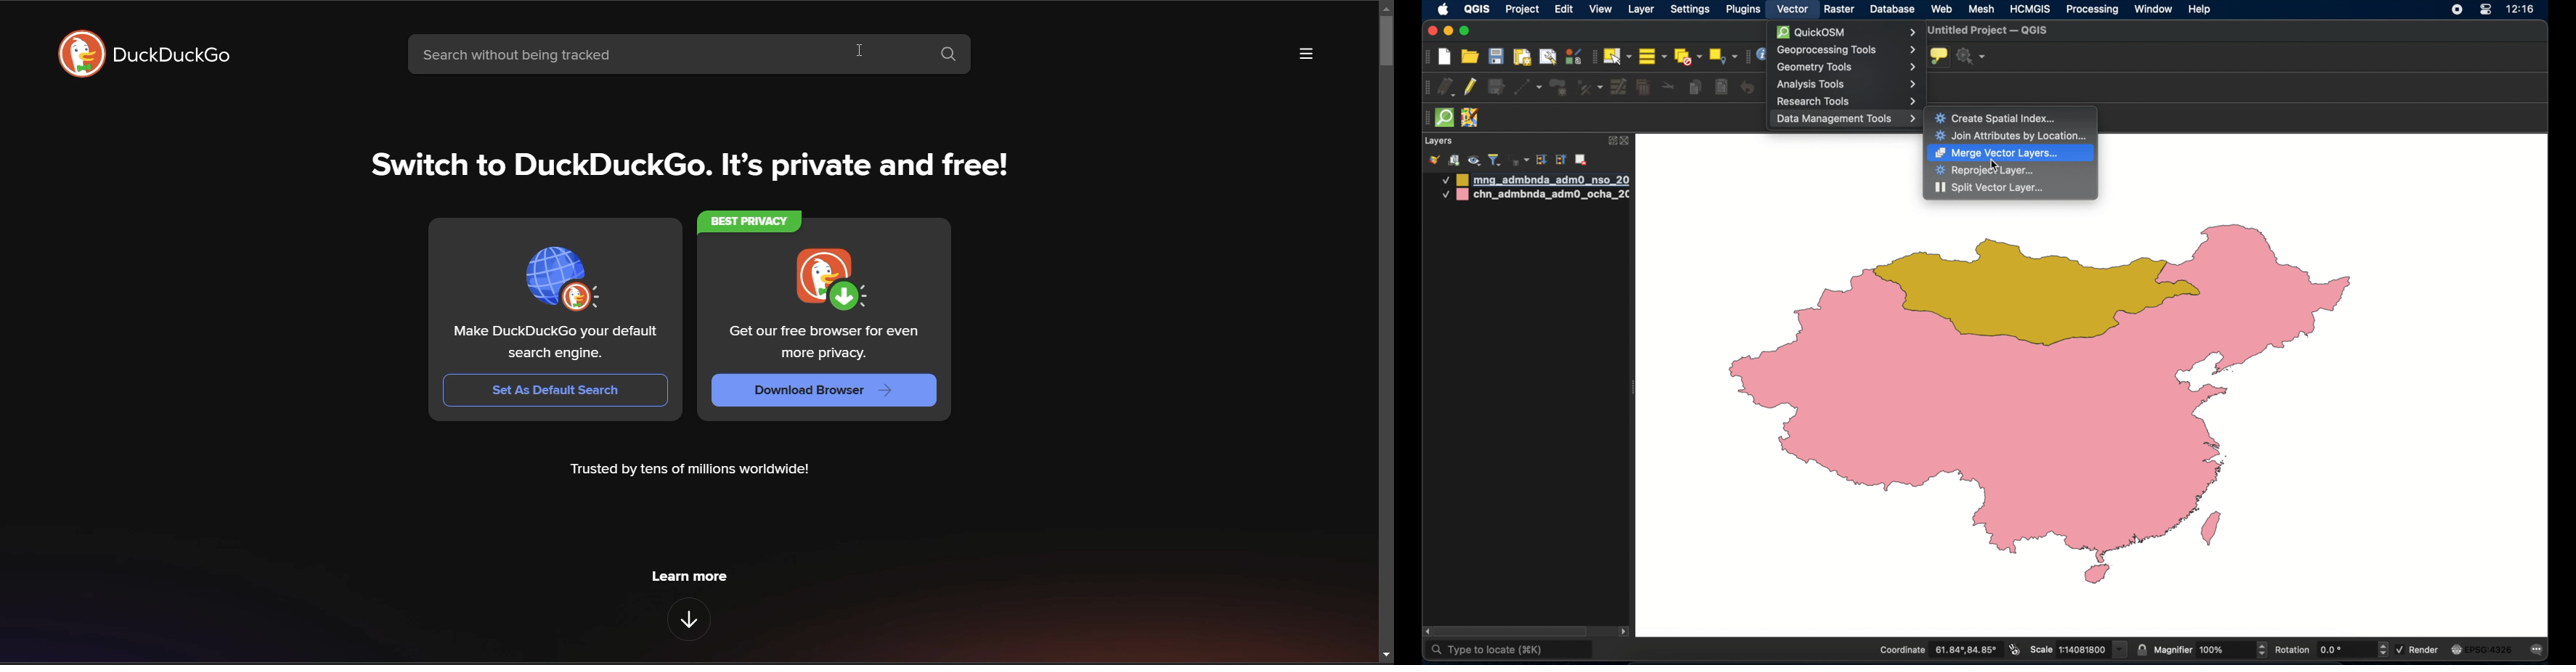 The width and height of the screenshot is (2576, 672). What do you see at coordinates (1846, 120) in the screenshot?
I see `data management tools menu` at bounding box center [1846, 120].